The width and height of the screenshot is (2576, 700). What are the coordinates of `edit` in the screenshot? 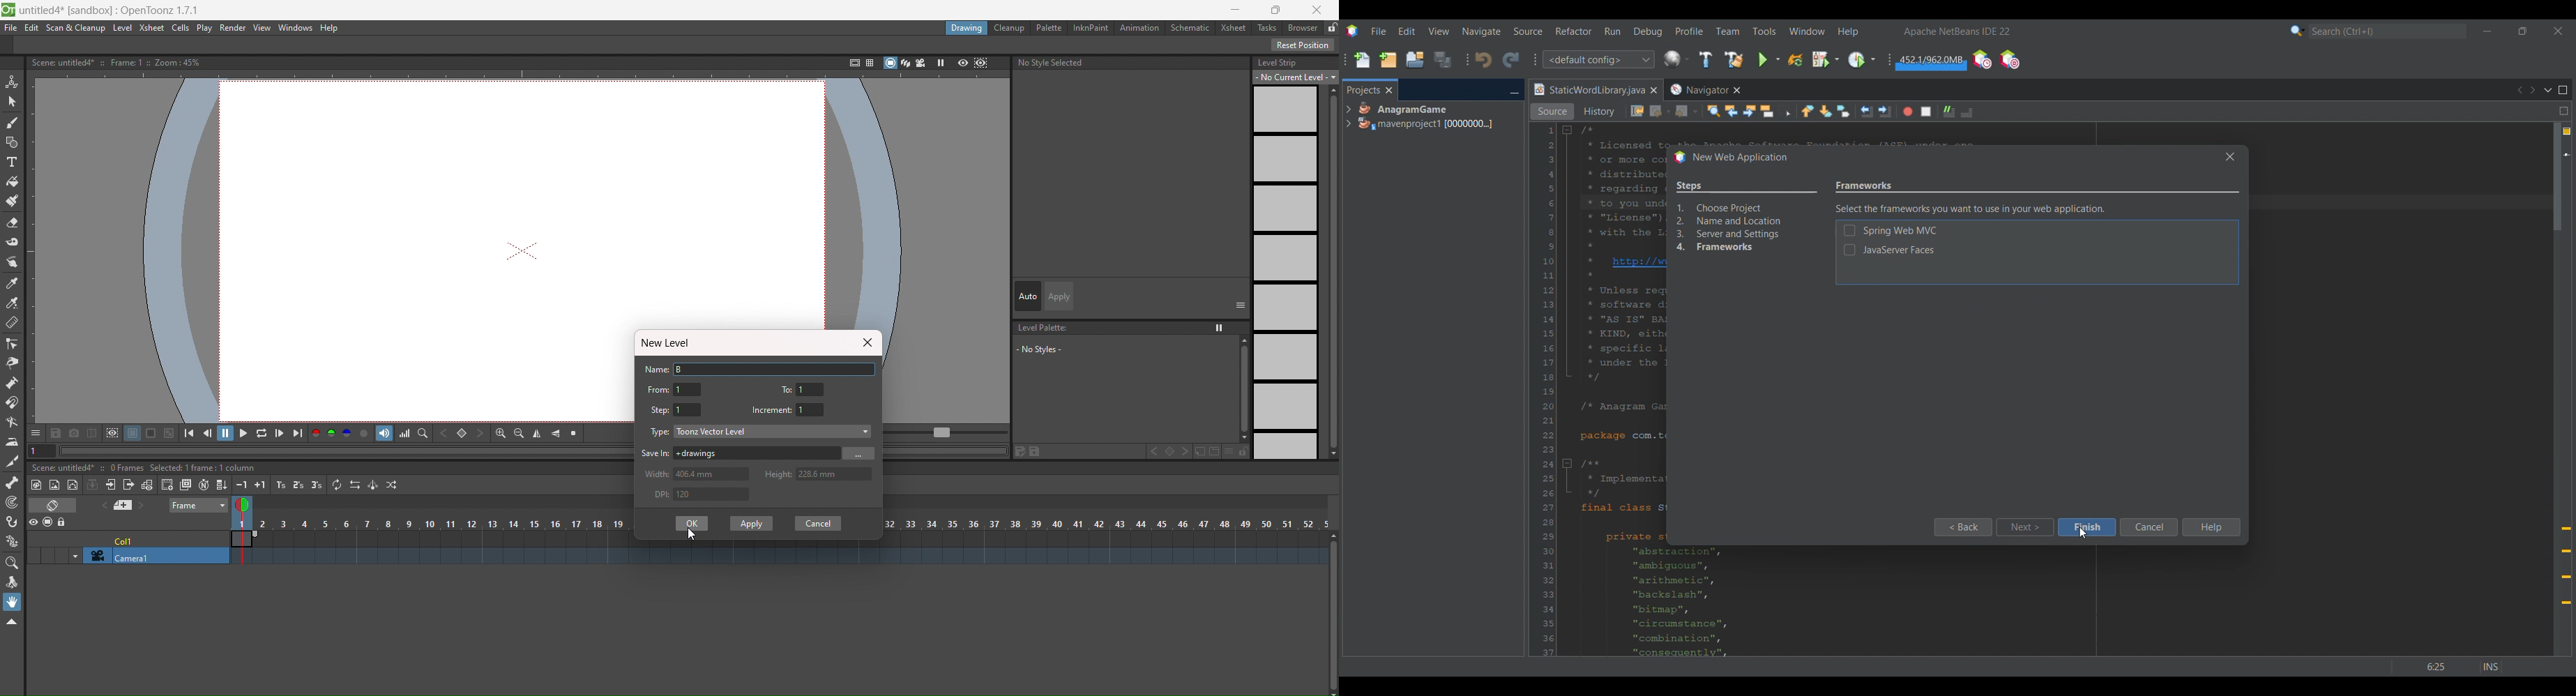 It's located at (32, 29).